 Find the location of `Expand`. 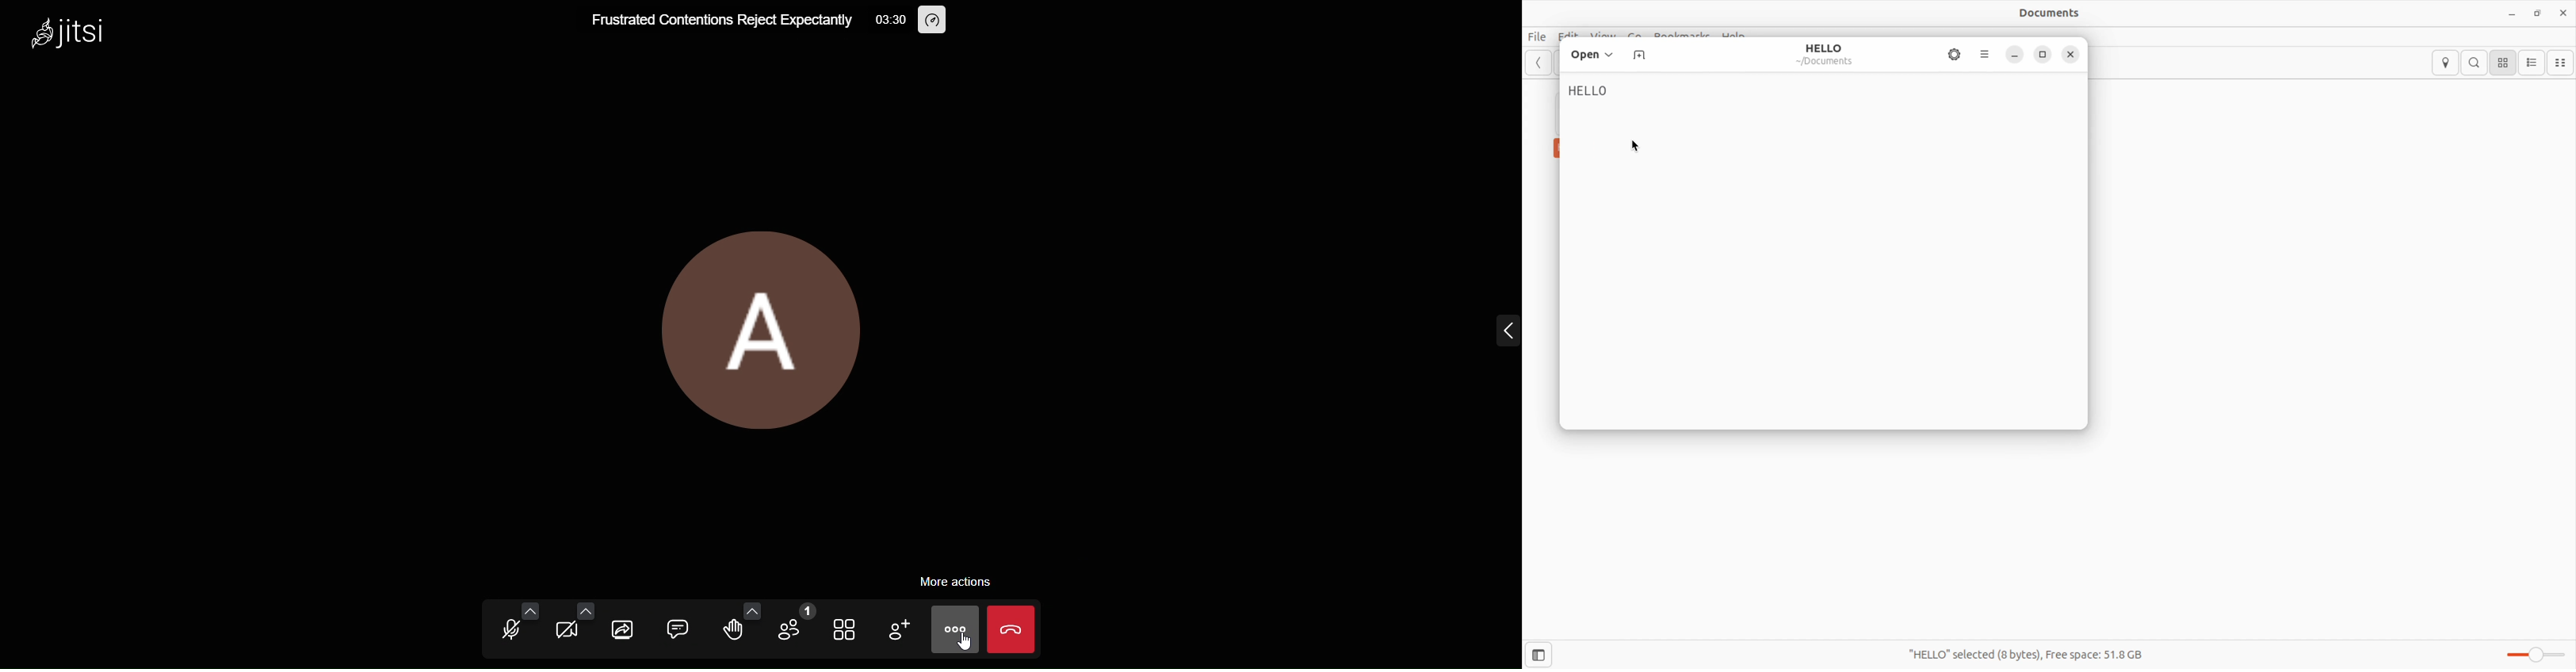

Expand is located at coordinates (1481, 329).